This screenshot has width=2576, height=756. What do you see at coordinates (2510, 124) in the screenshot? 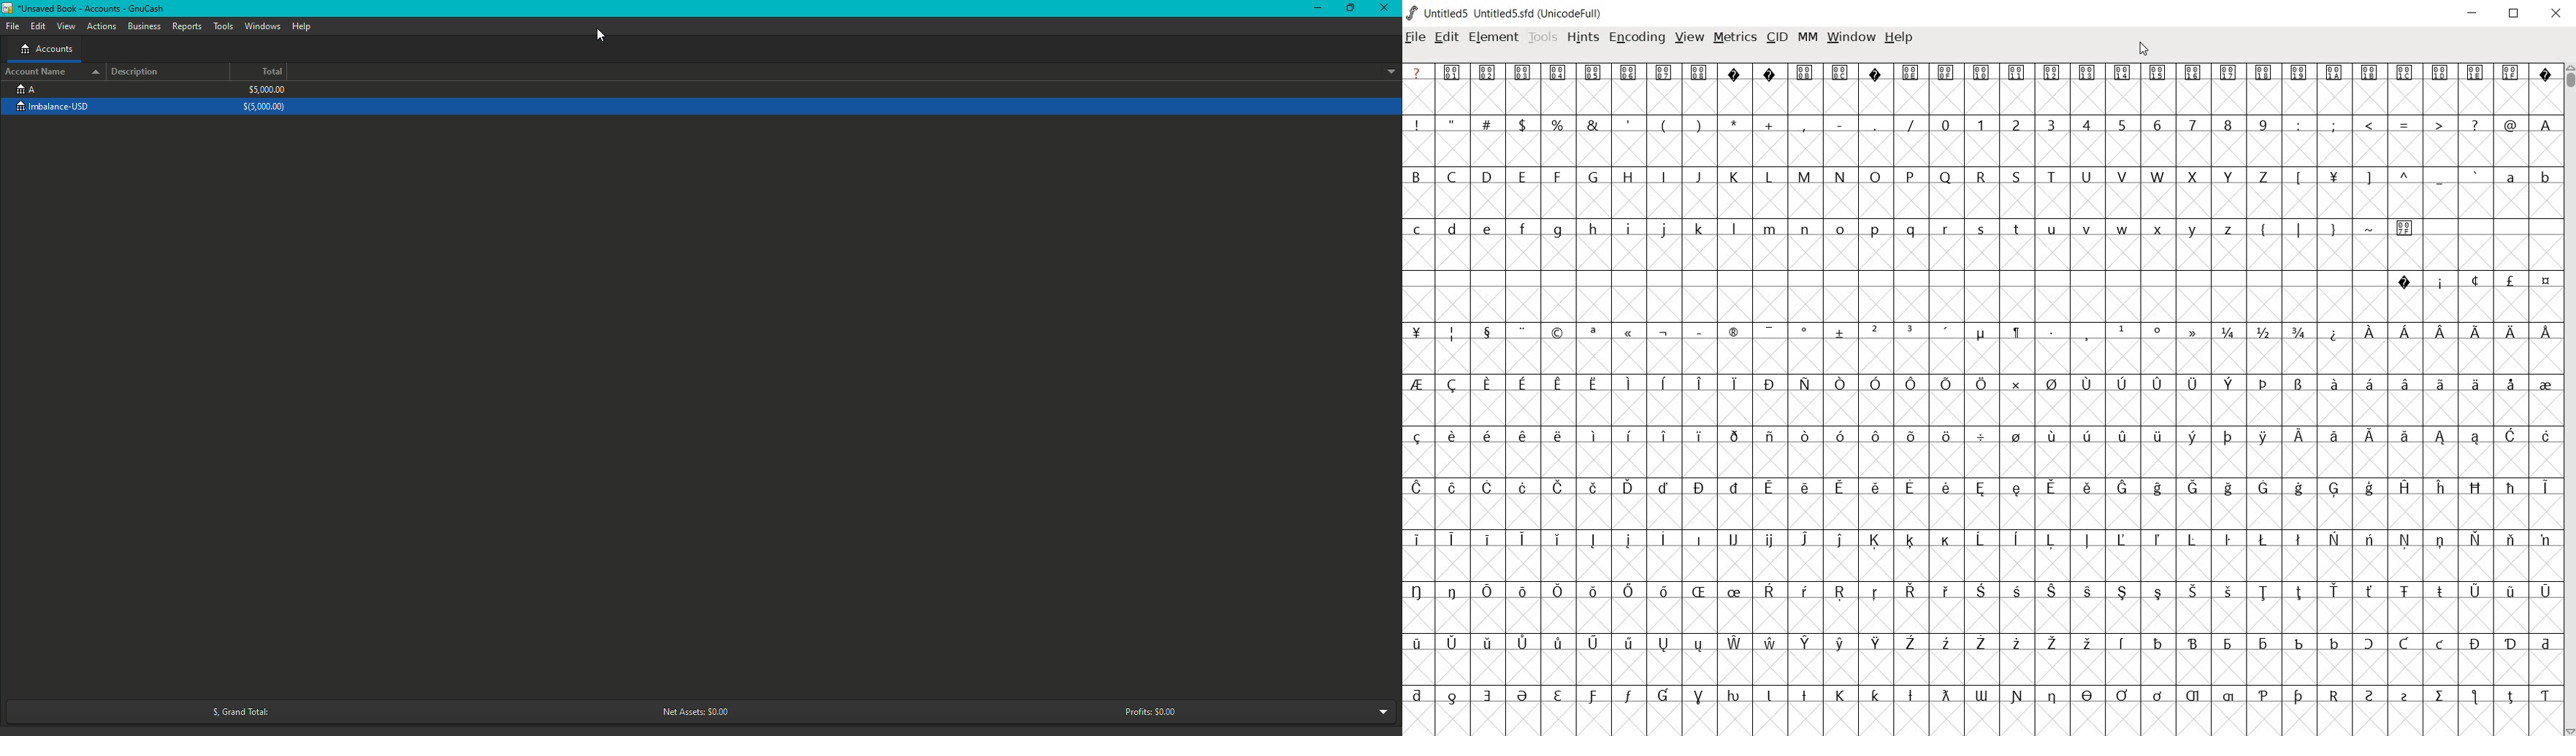
I see `@` at bounding box center [2510, 124].